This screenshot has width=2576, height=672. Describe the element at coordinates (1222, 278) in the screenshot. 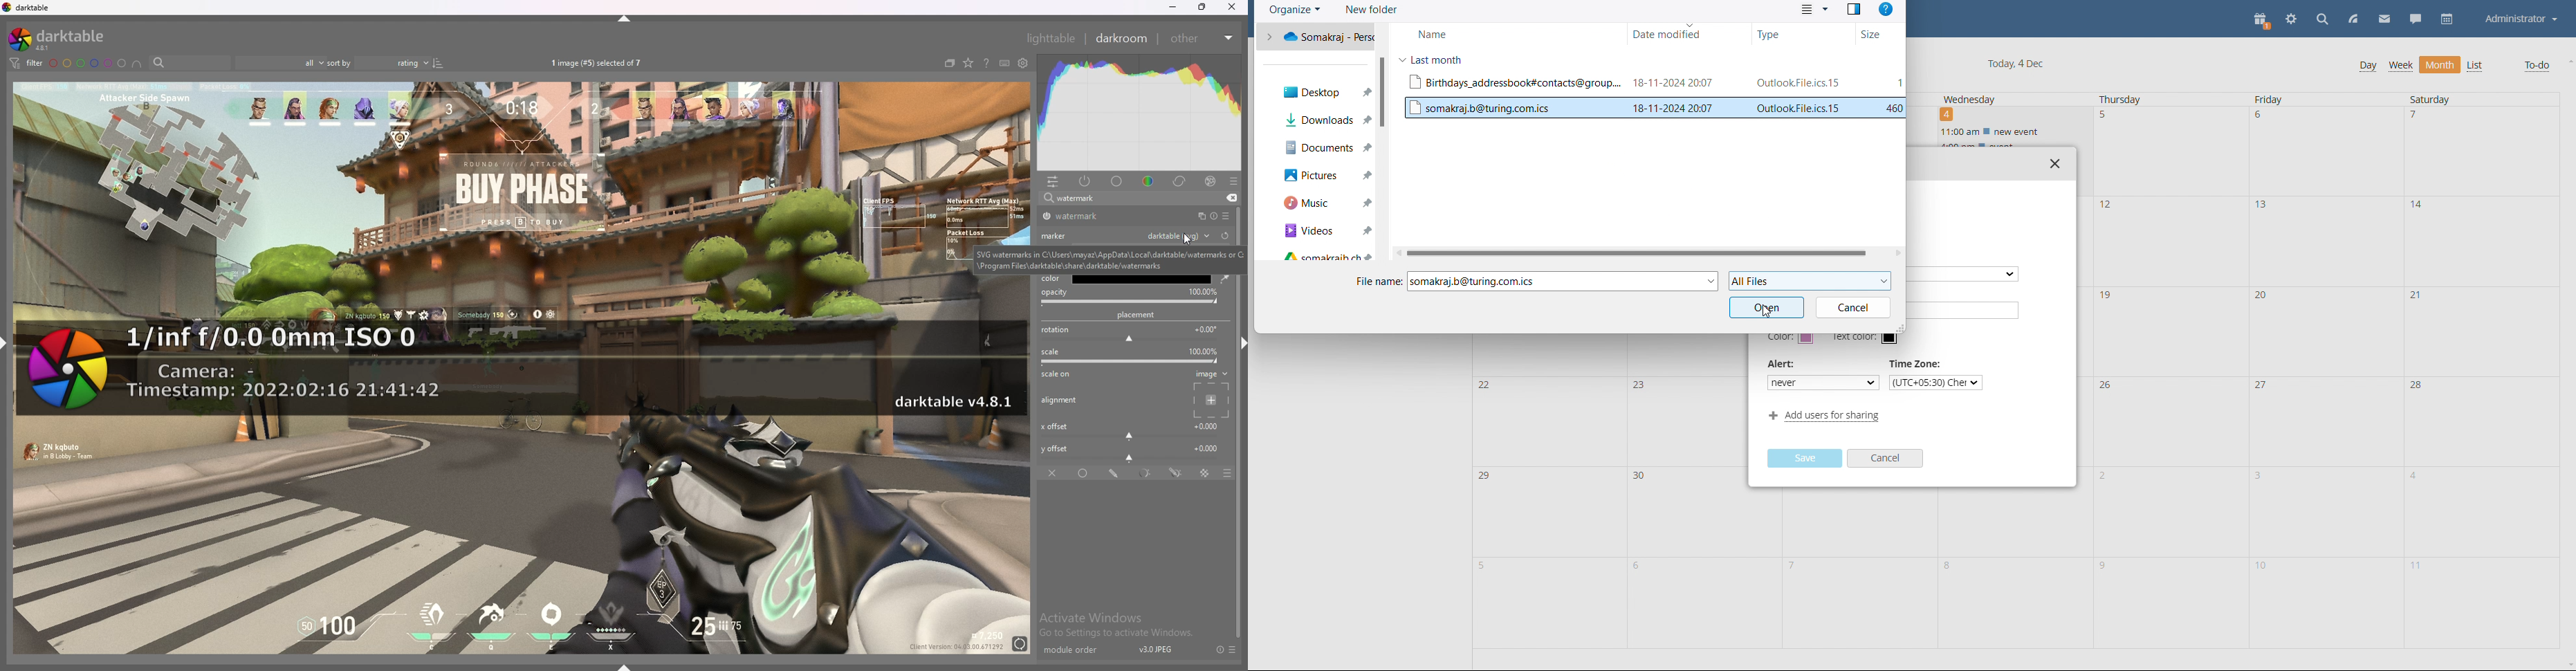

I see `waterdrop tool` at that location.